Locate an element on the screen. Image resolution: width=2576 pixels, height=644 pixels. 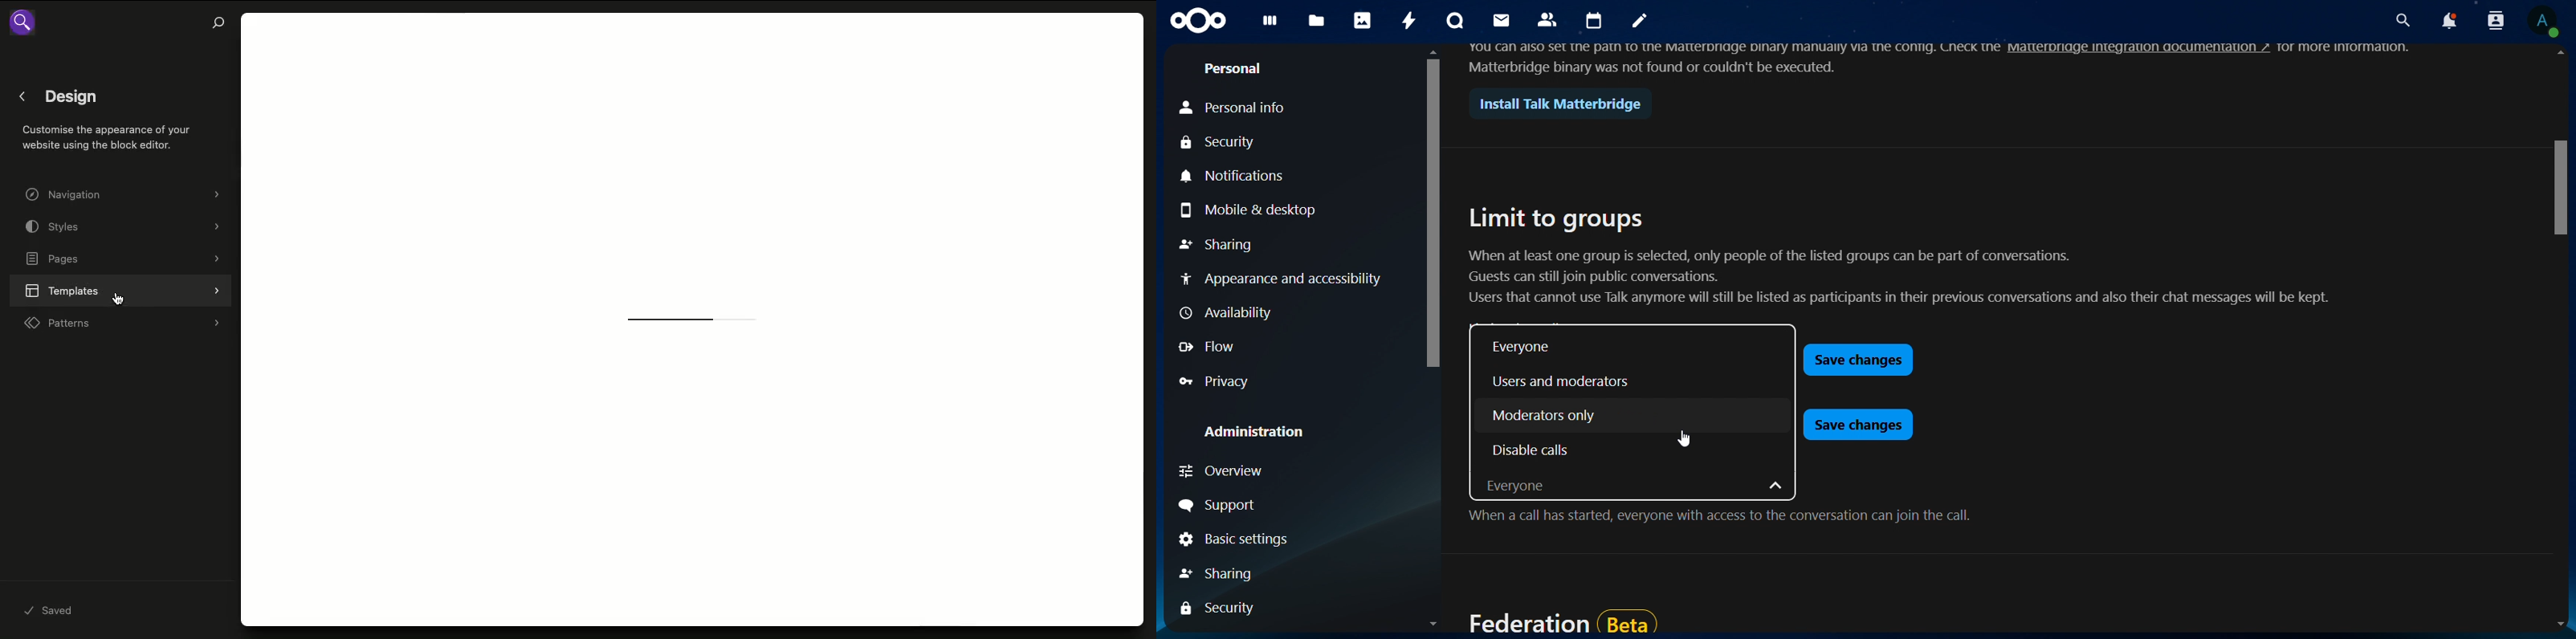
calendar is located at coordinates (1595, 21).